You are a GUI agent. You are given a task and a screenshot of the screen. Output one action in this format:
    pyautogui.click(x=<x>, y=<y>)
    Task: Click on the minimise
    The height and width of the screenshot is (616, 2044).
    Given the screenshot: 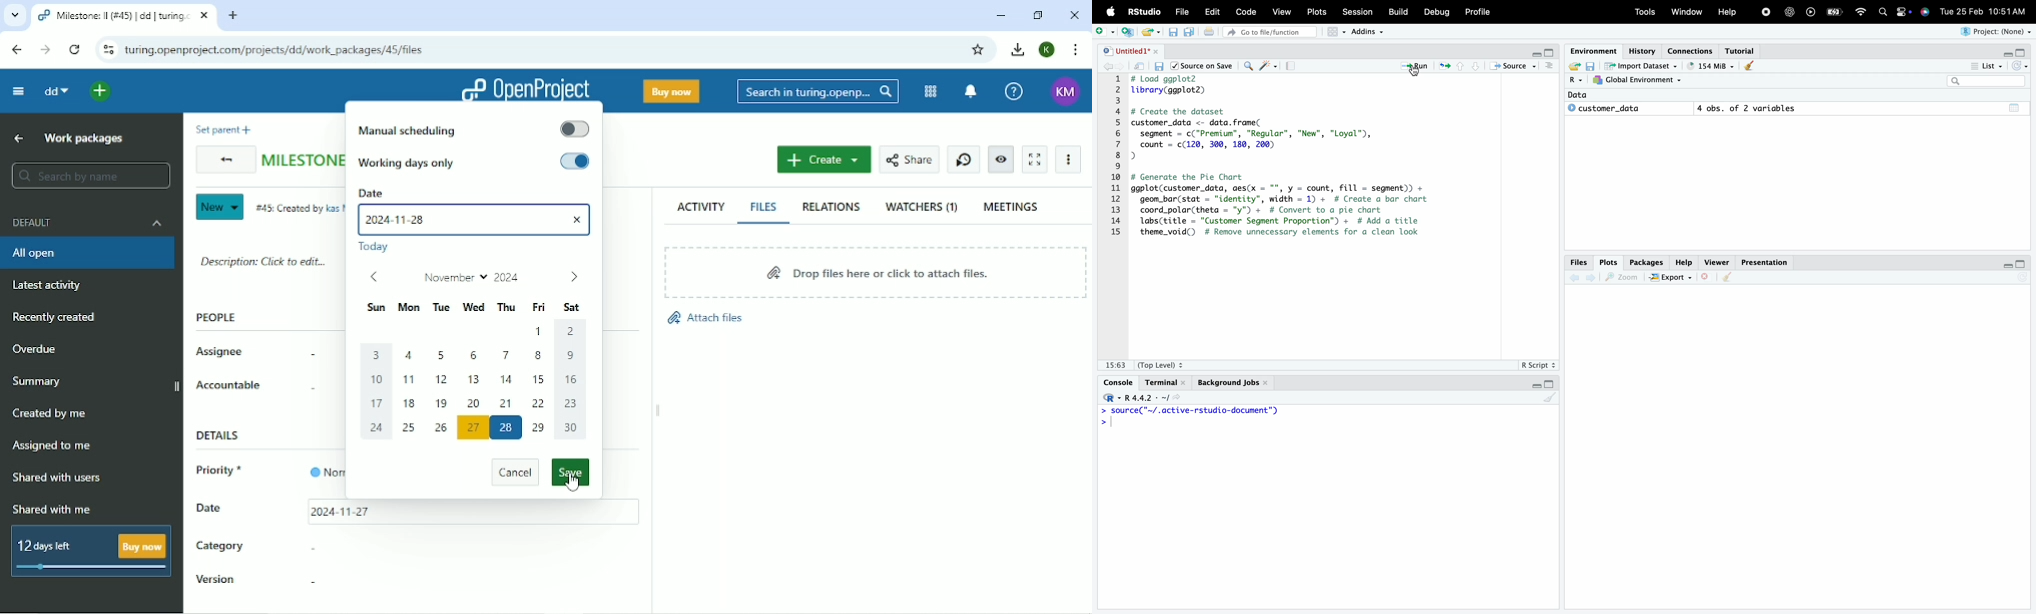 What is the action you would take?
    pyautogui.click(x=1534, y=387)
    